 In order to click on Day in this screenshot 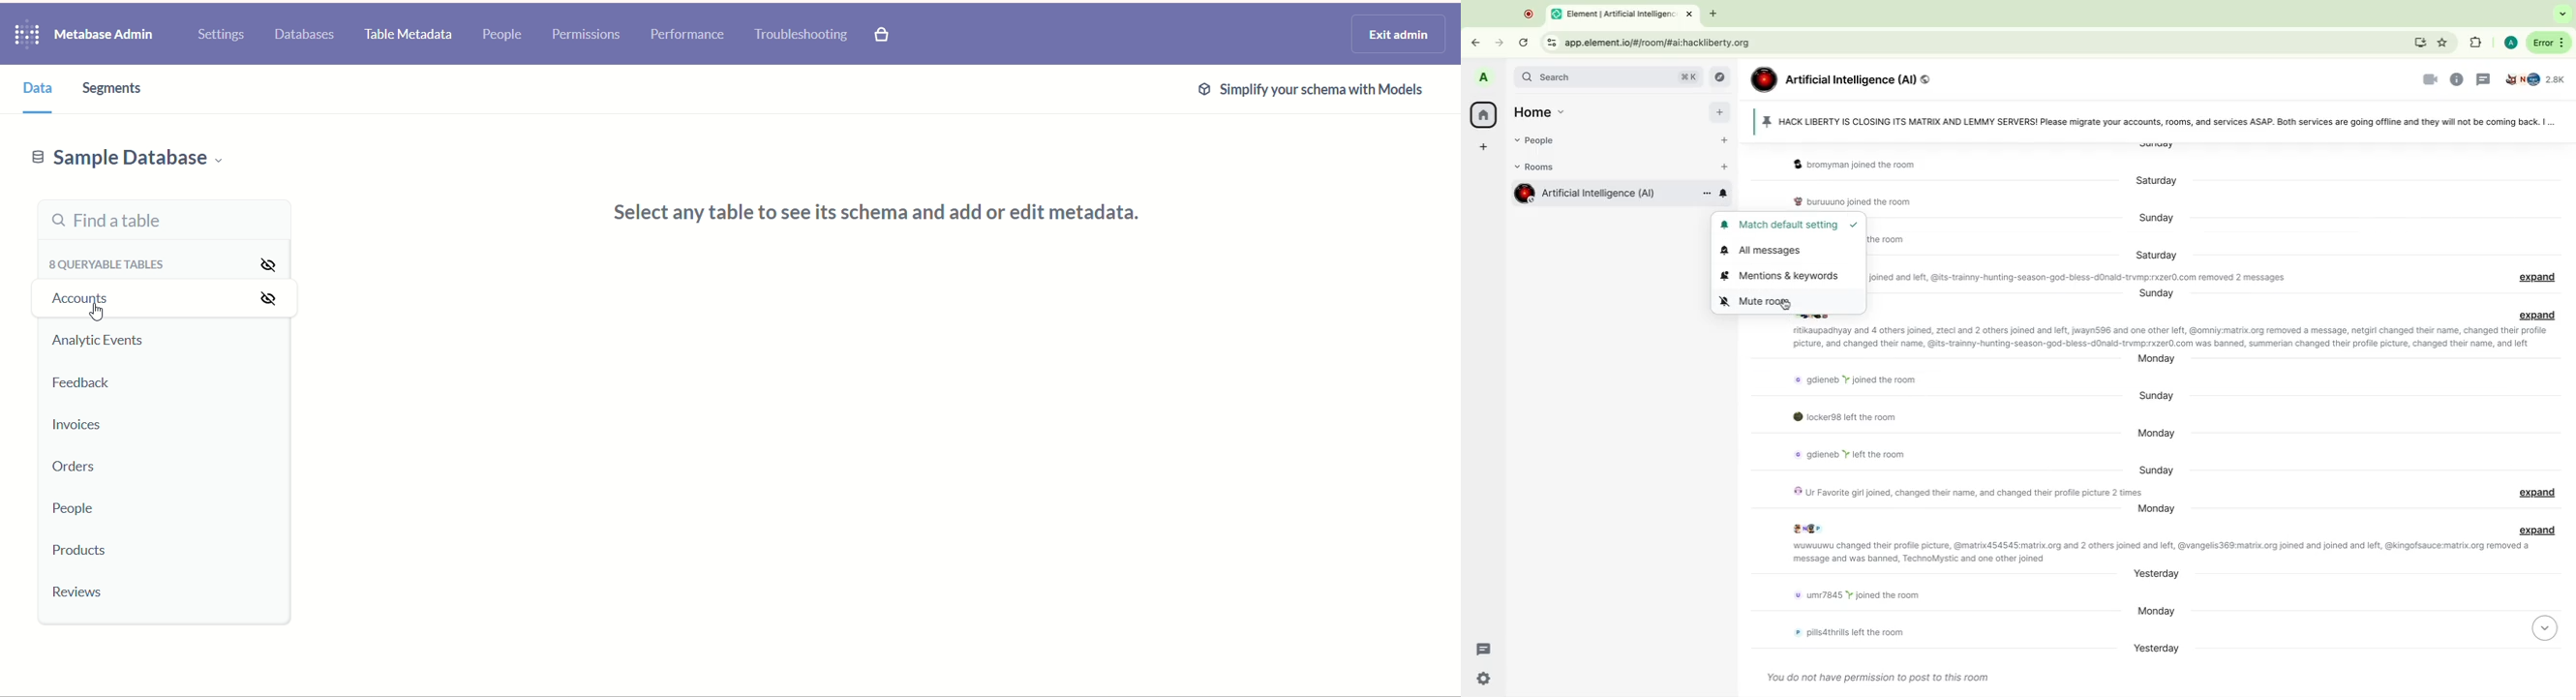, I will do `click(2155, 435)`.